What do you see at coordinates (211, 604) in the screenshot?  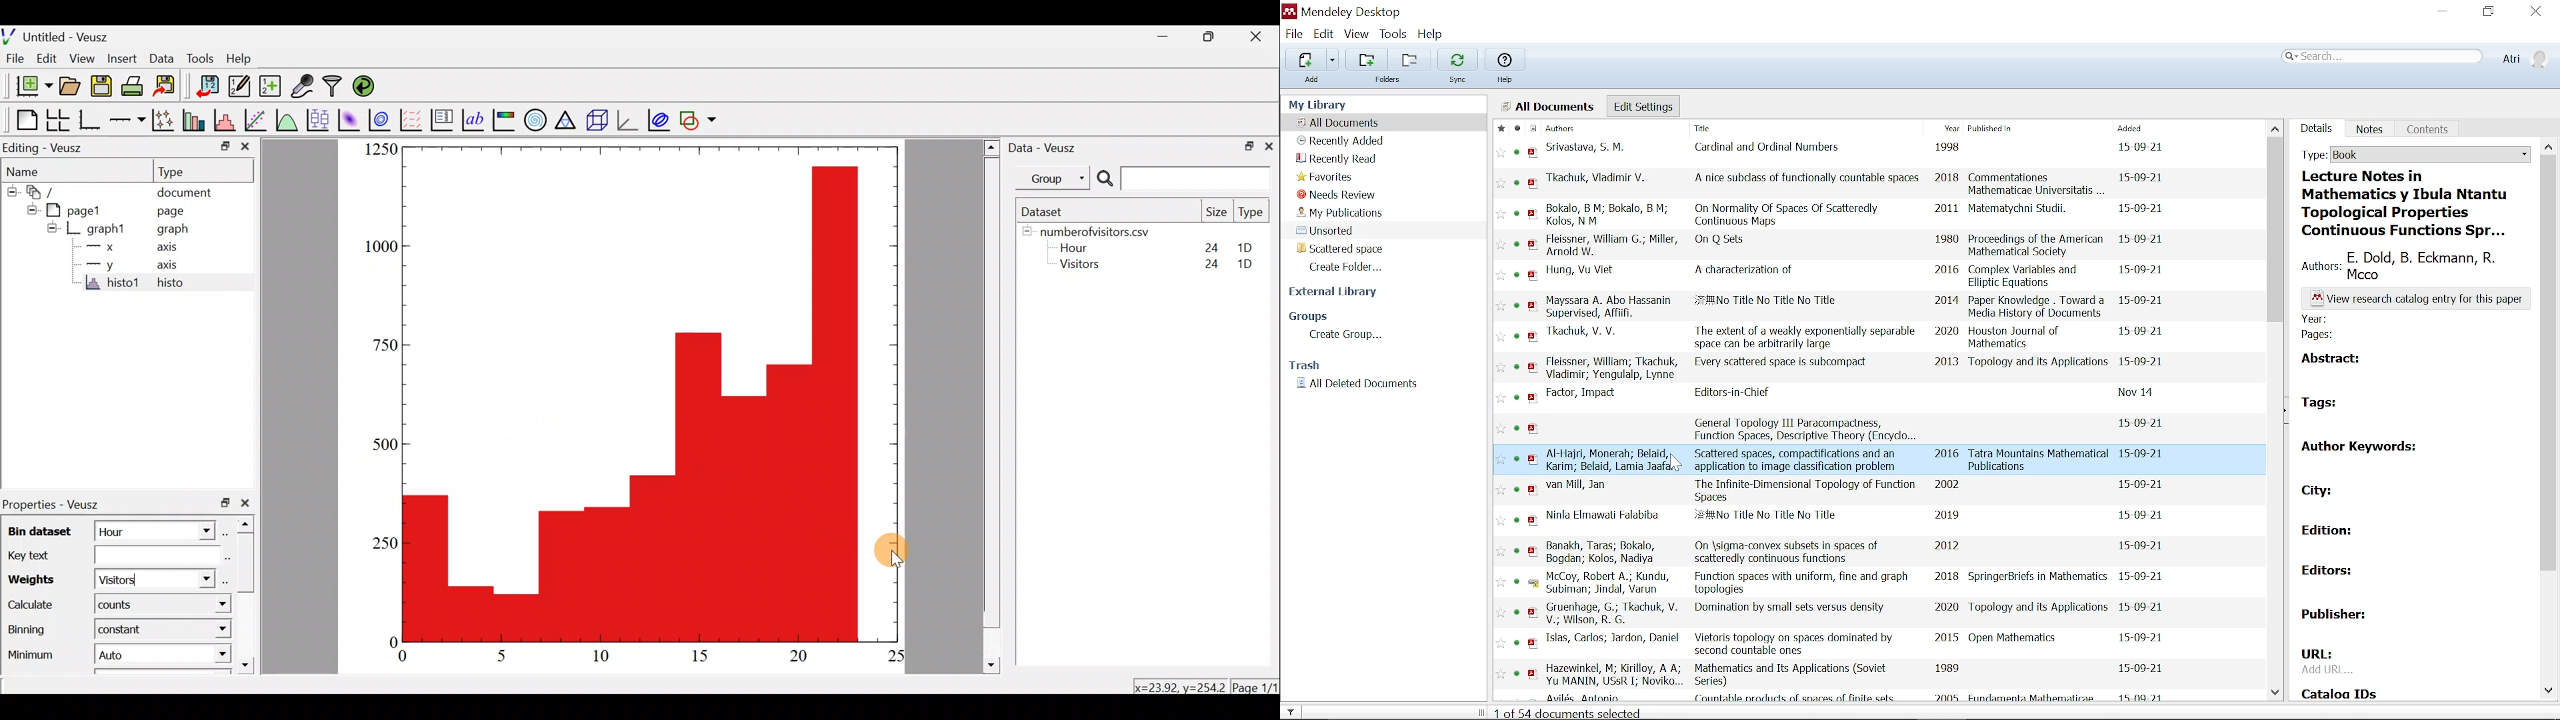 I see `calculate dropdown` at bounding box center [211, 604].